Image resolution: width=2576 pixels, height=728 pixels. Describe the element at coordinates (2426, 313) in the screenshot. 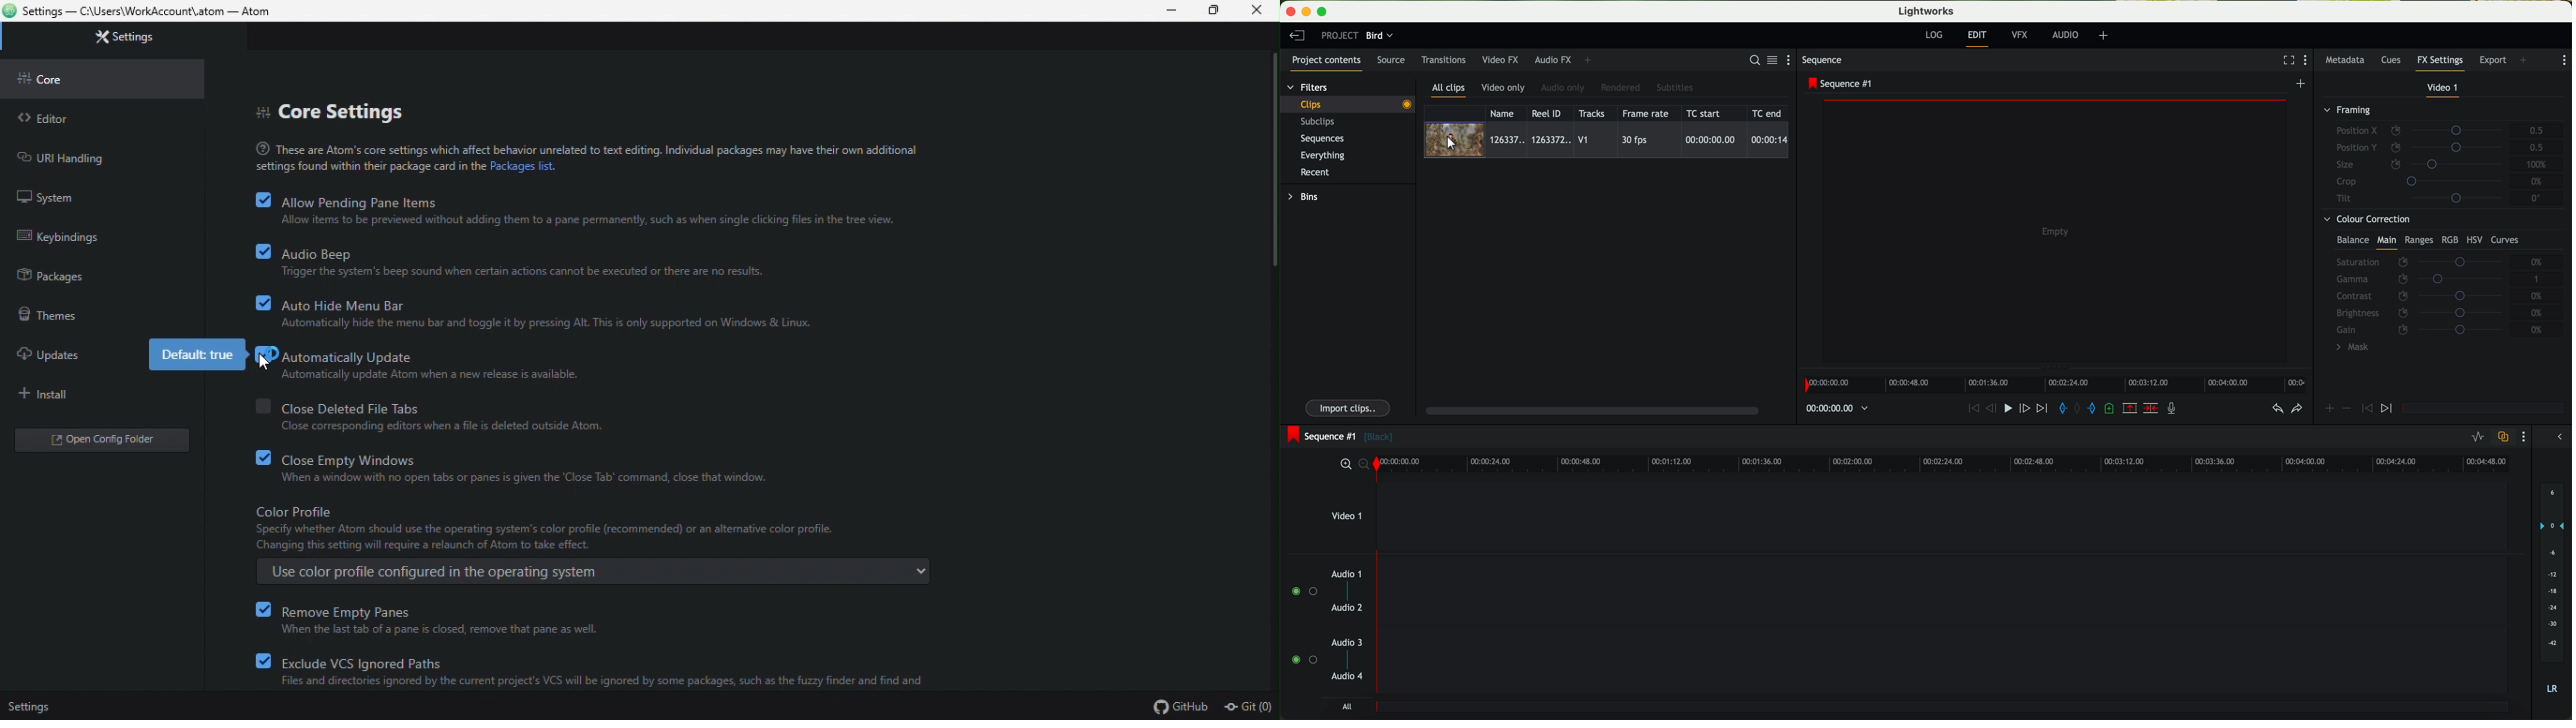

I see `brightness` at that location.